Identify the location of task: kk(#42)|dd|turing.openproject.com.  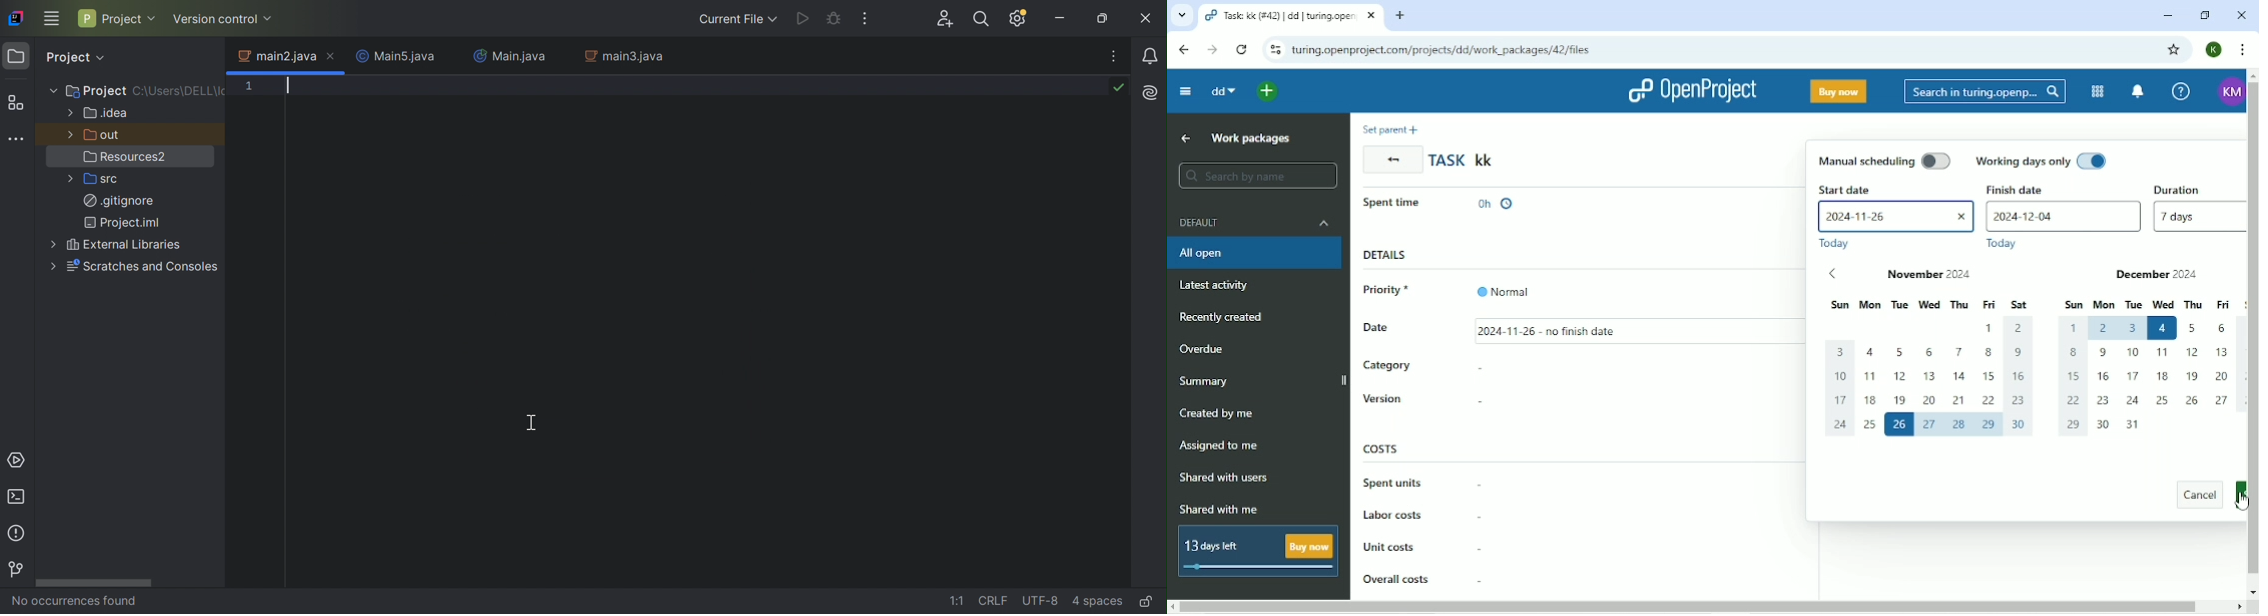
(1291, 16).